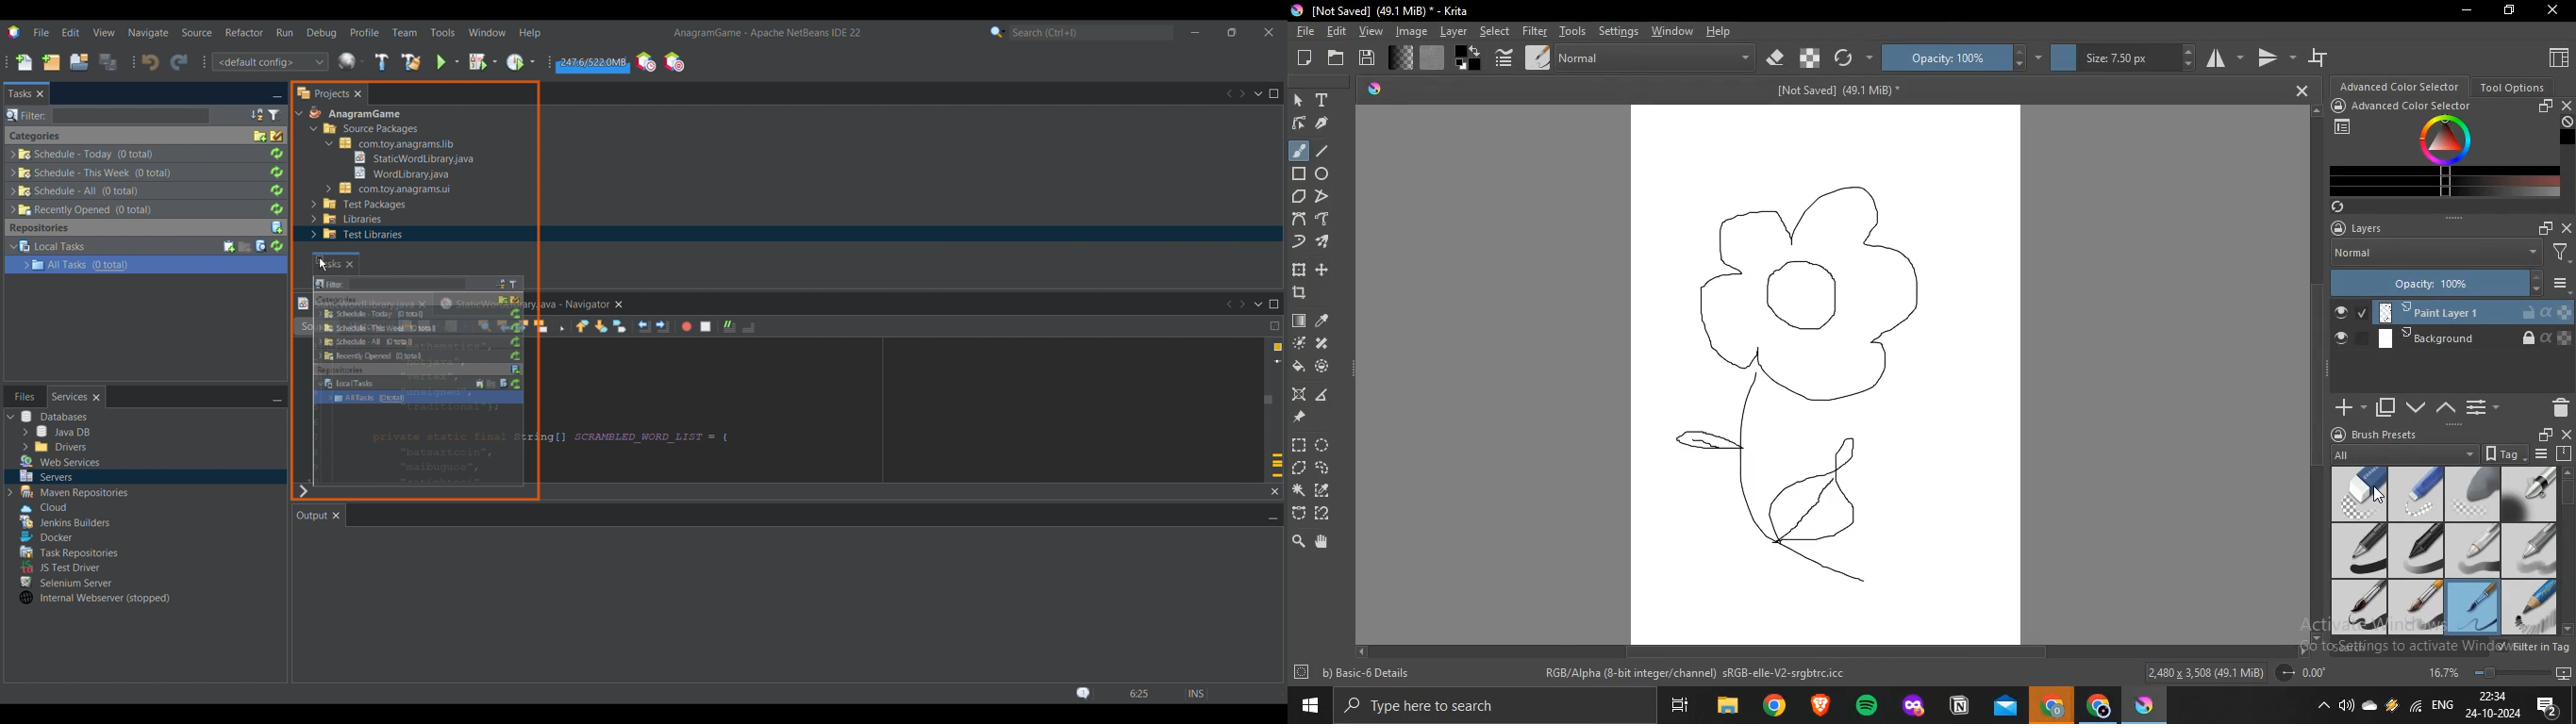 The image size is (2576, 728). Describe the element at coordinates (2414, 609) in the screenshot. I see `basic 5 opacity` at that location.